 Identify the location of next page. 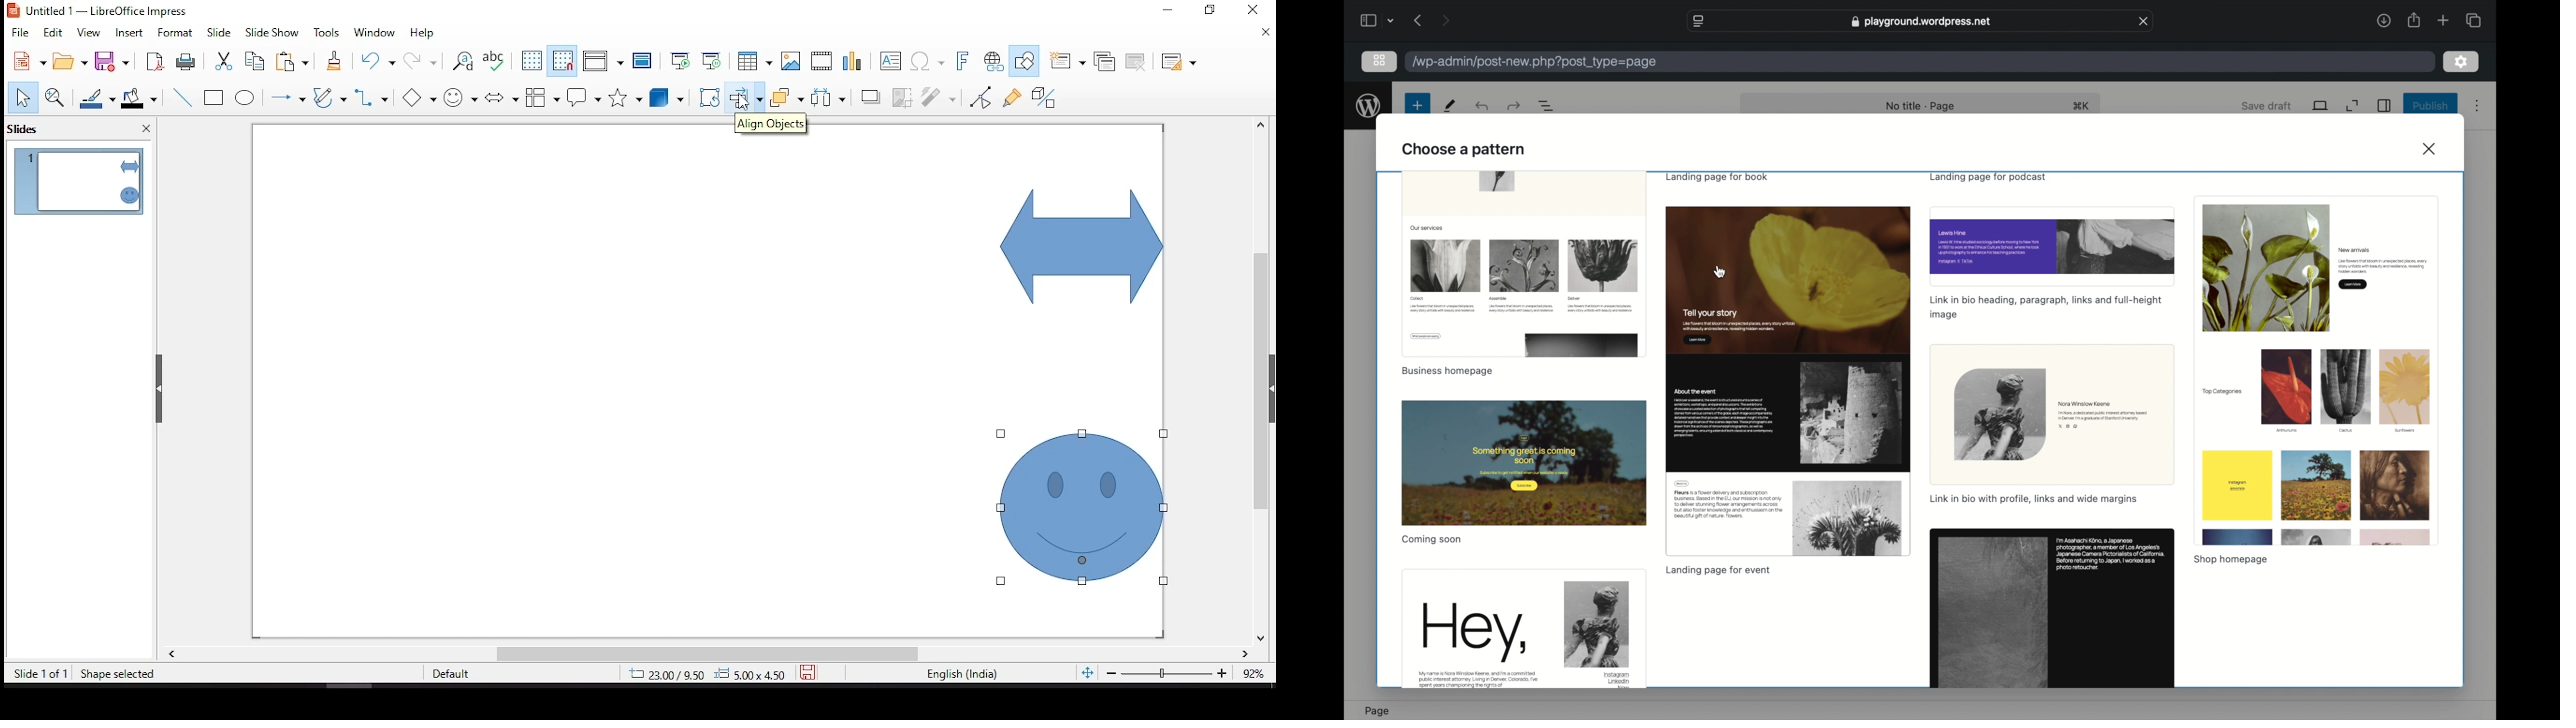
(1445, 19).